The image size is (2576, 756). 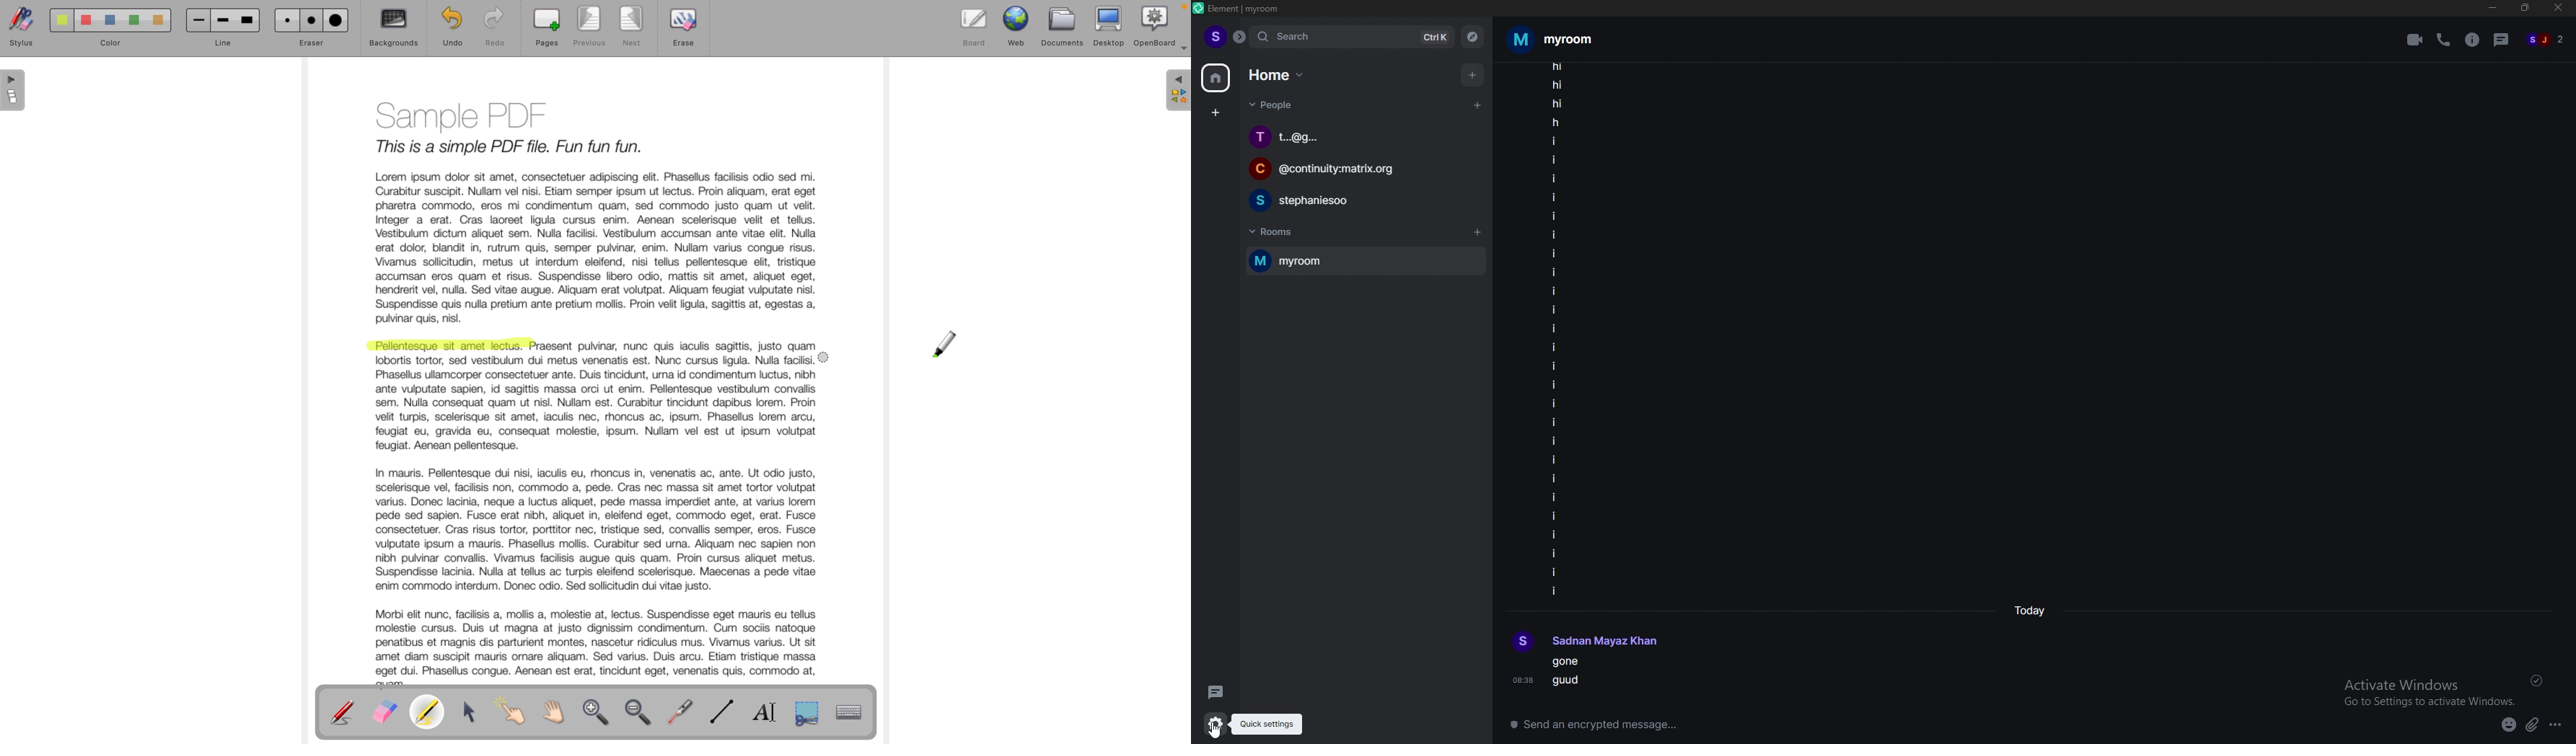 I want to click on chat, so click(x=1360, y=136).